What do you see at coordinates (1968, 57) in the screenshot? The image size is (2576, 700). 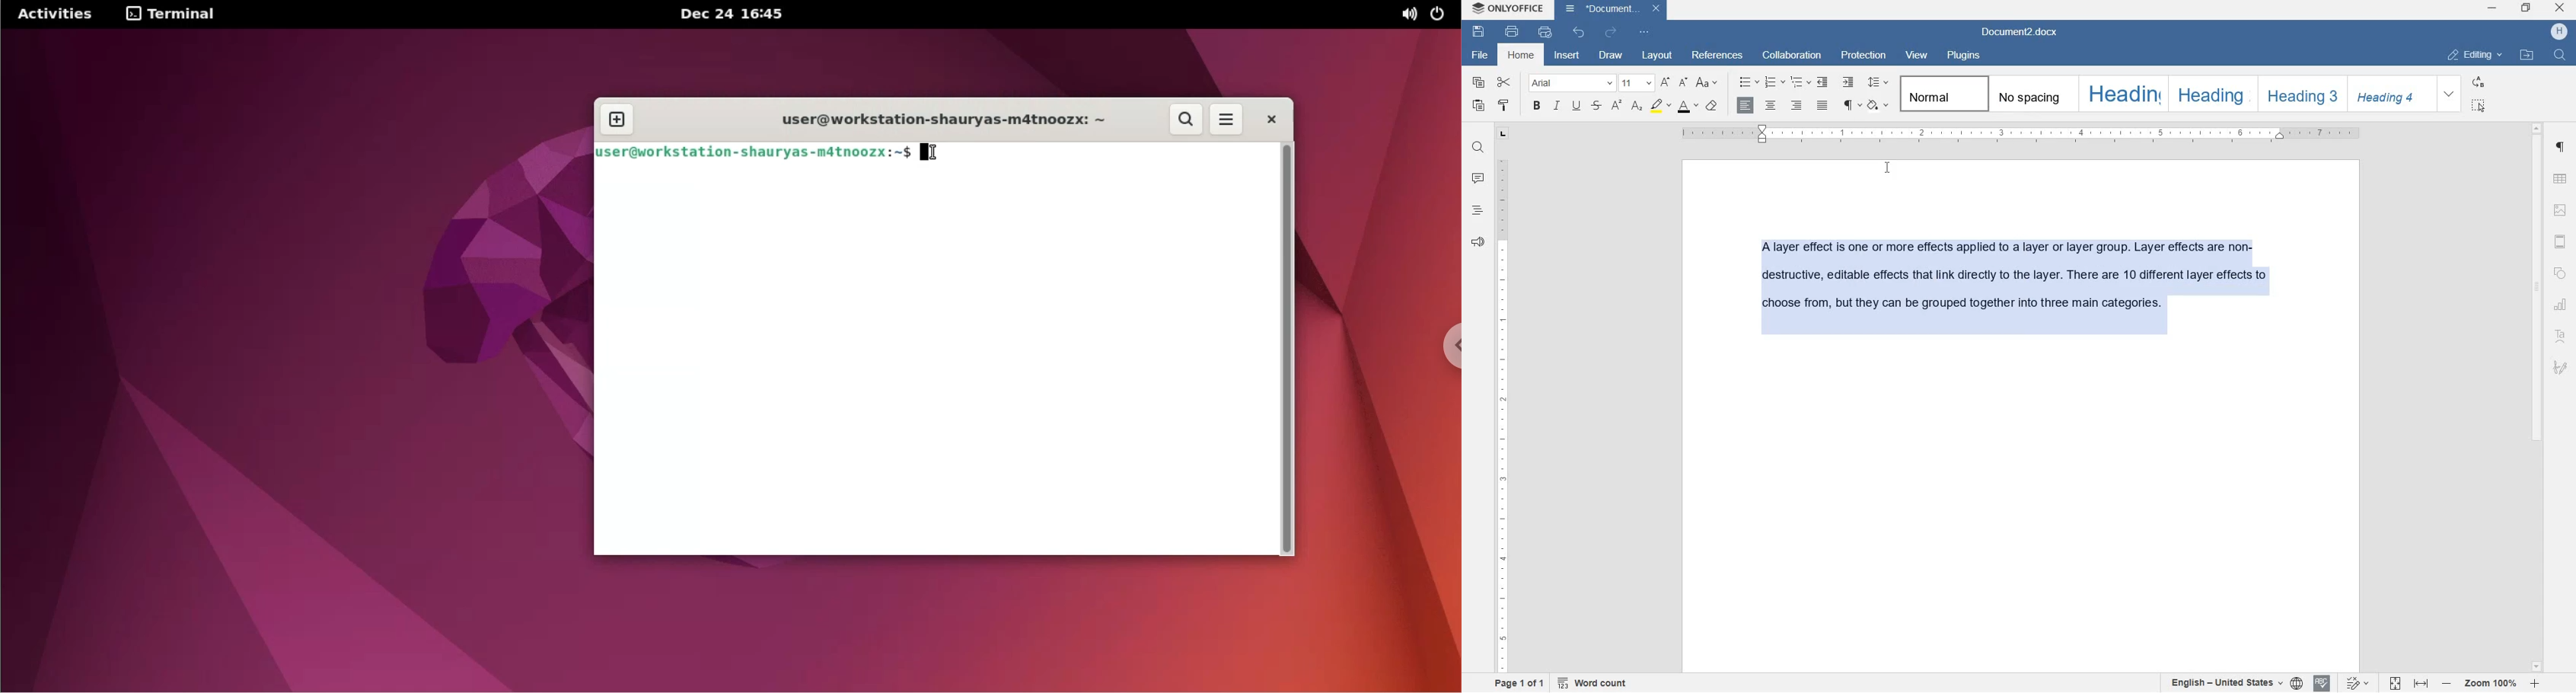 I see `plugins` at bounding box center [1968, 57].